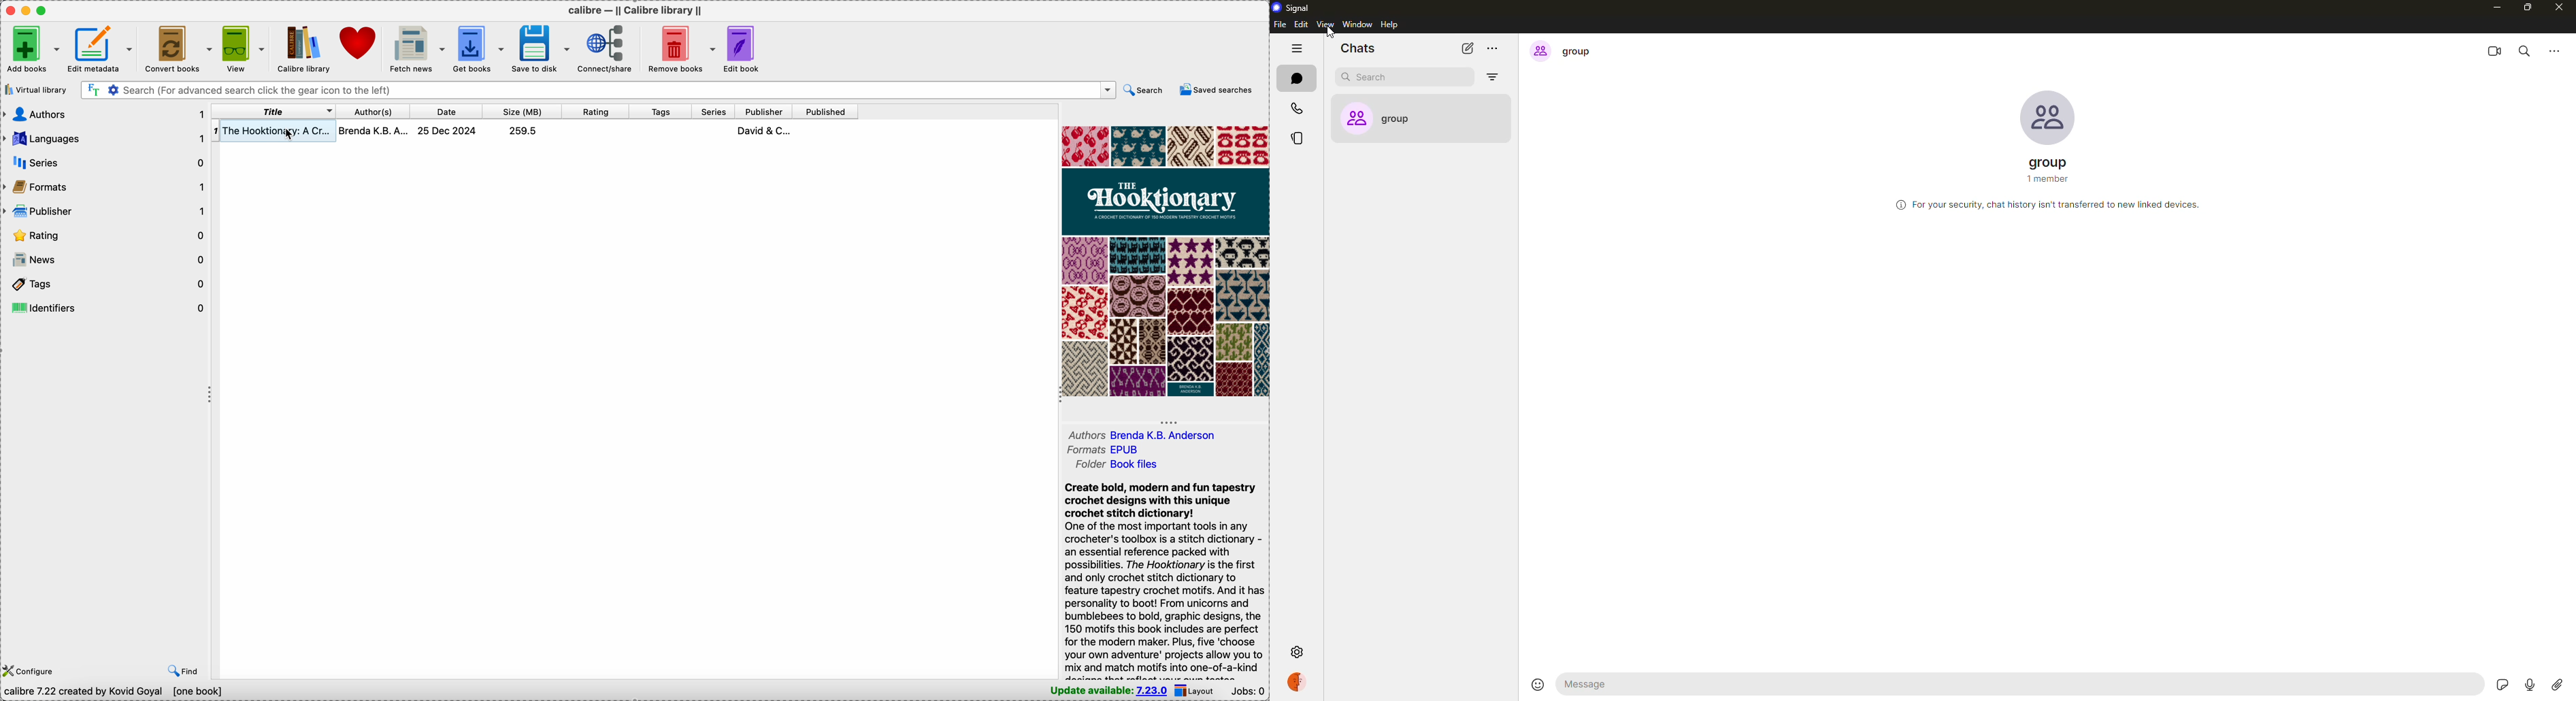  What do you see at coordinates (2557, 49) in the screenshot?
I see `more` at bounding box center [2557, 49].